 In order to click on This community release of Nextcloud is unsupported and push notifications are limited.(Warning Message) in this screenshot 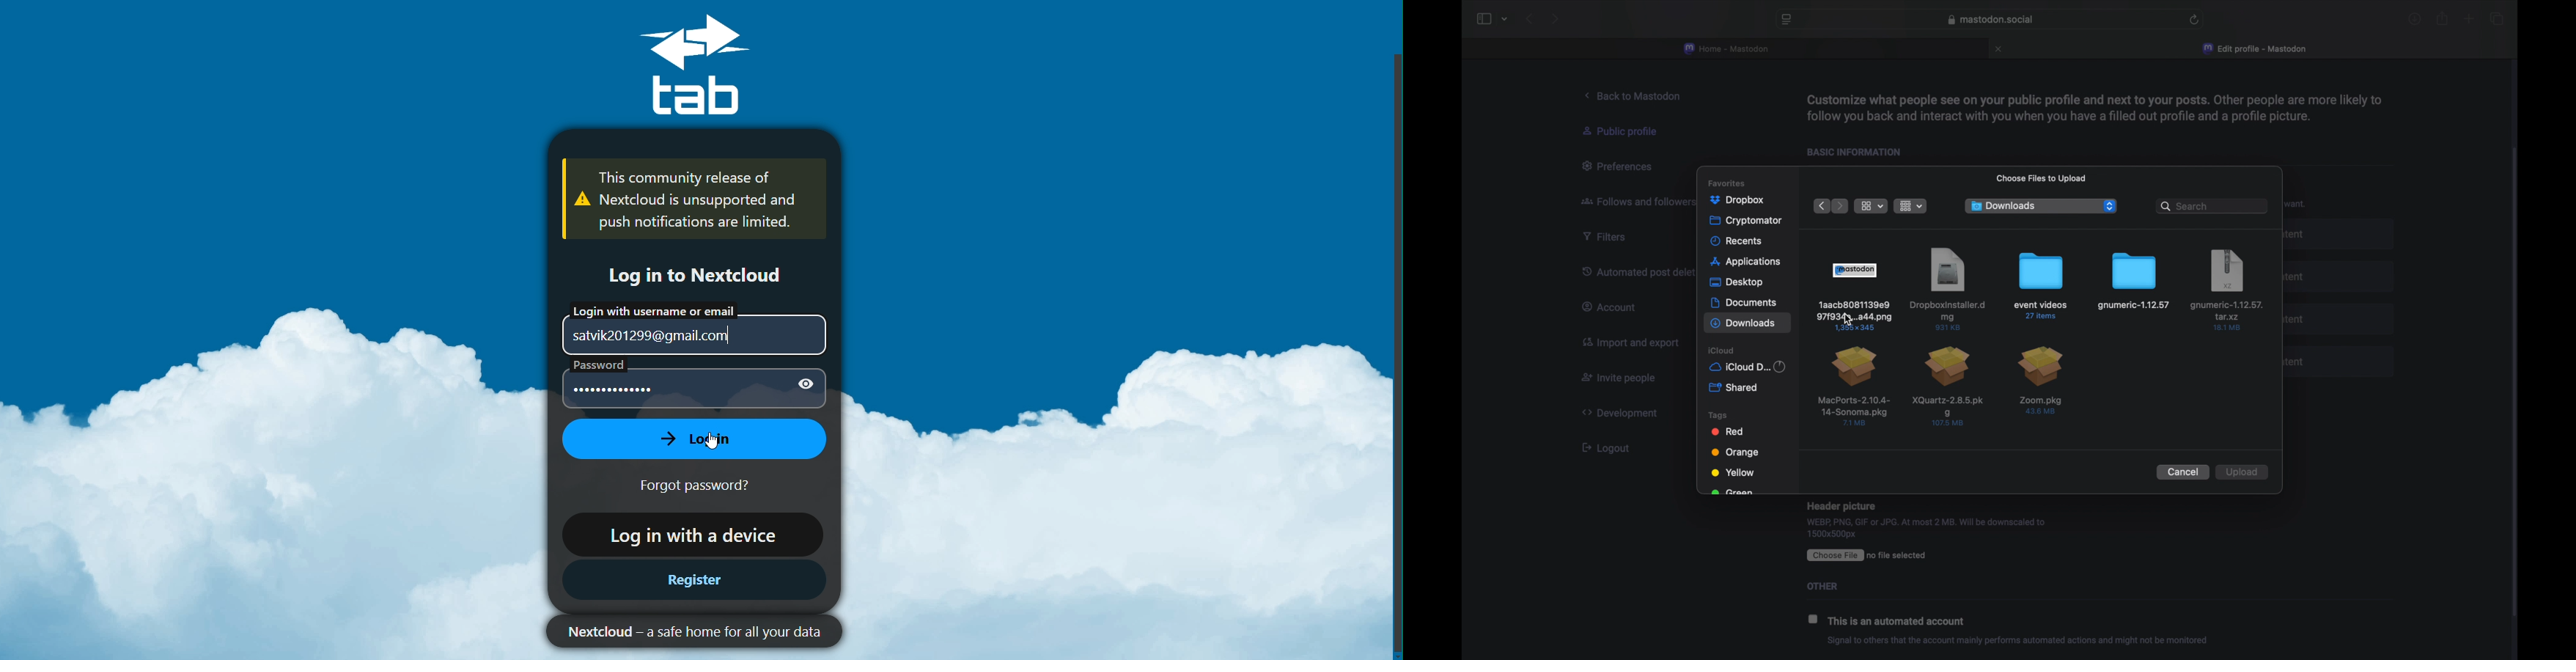, I will do `click(685, 199)`.